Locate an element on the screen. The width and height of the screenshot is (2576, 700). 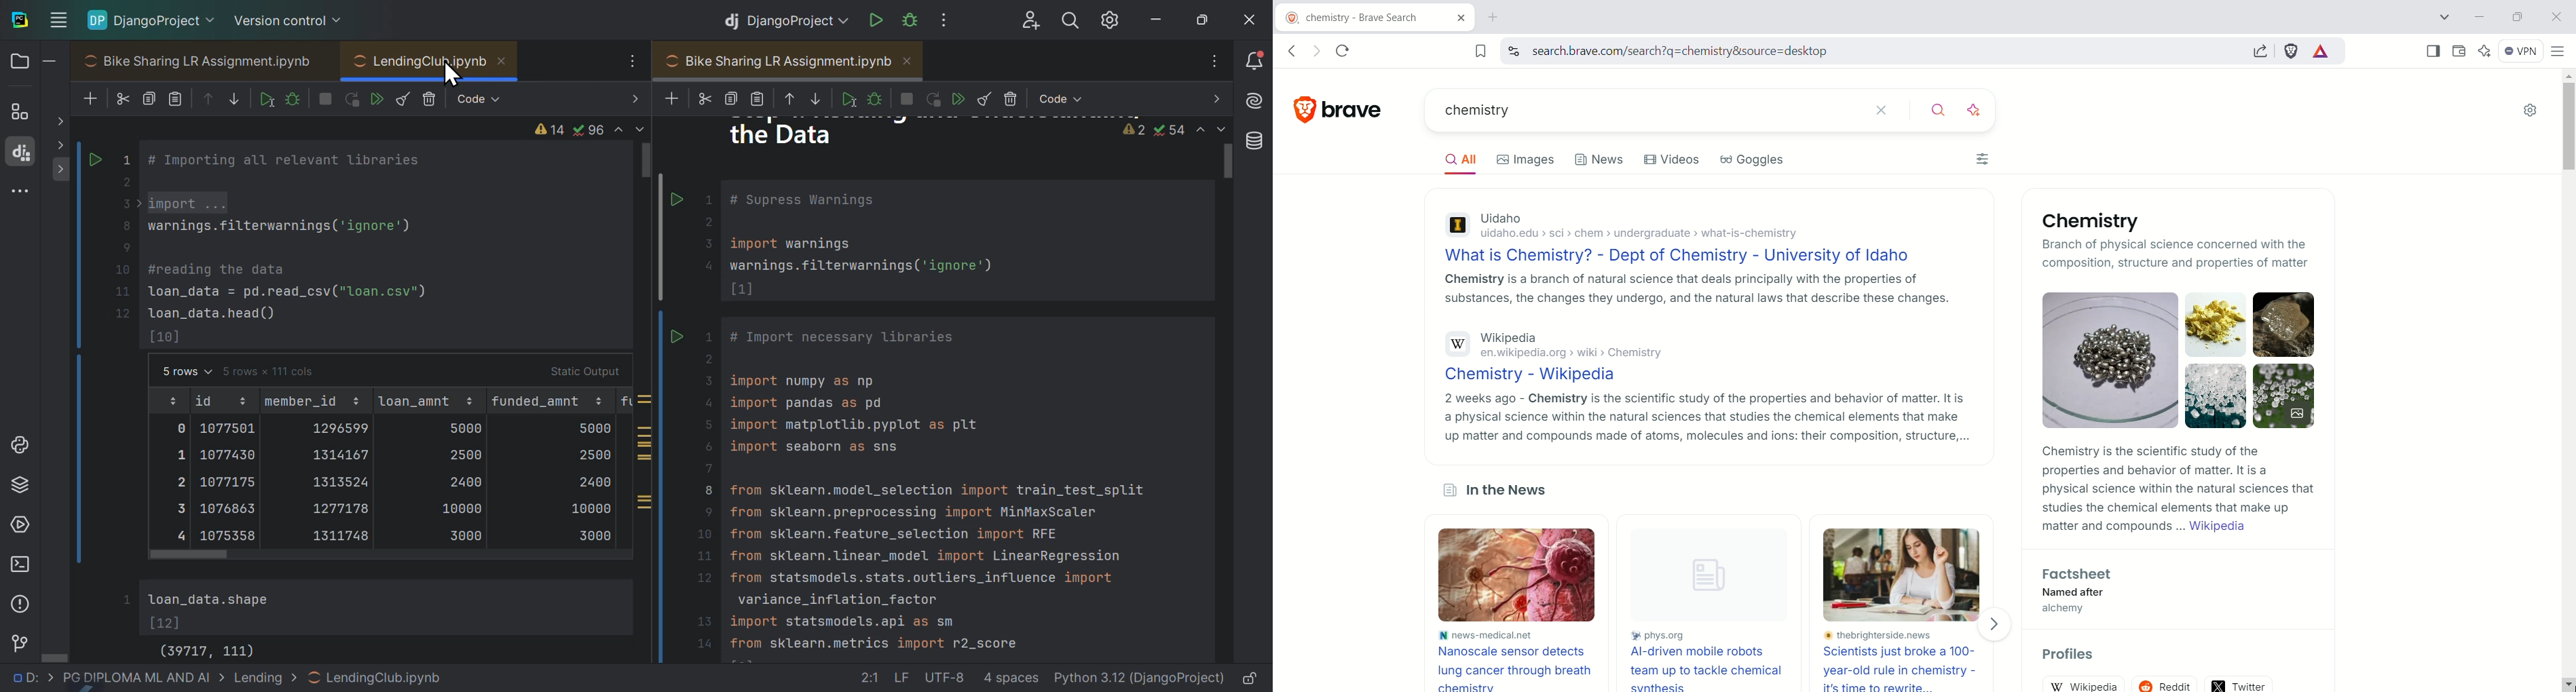
twitter is located at coordinates (2240, 682).